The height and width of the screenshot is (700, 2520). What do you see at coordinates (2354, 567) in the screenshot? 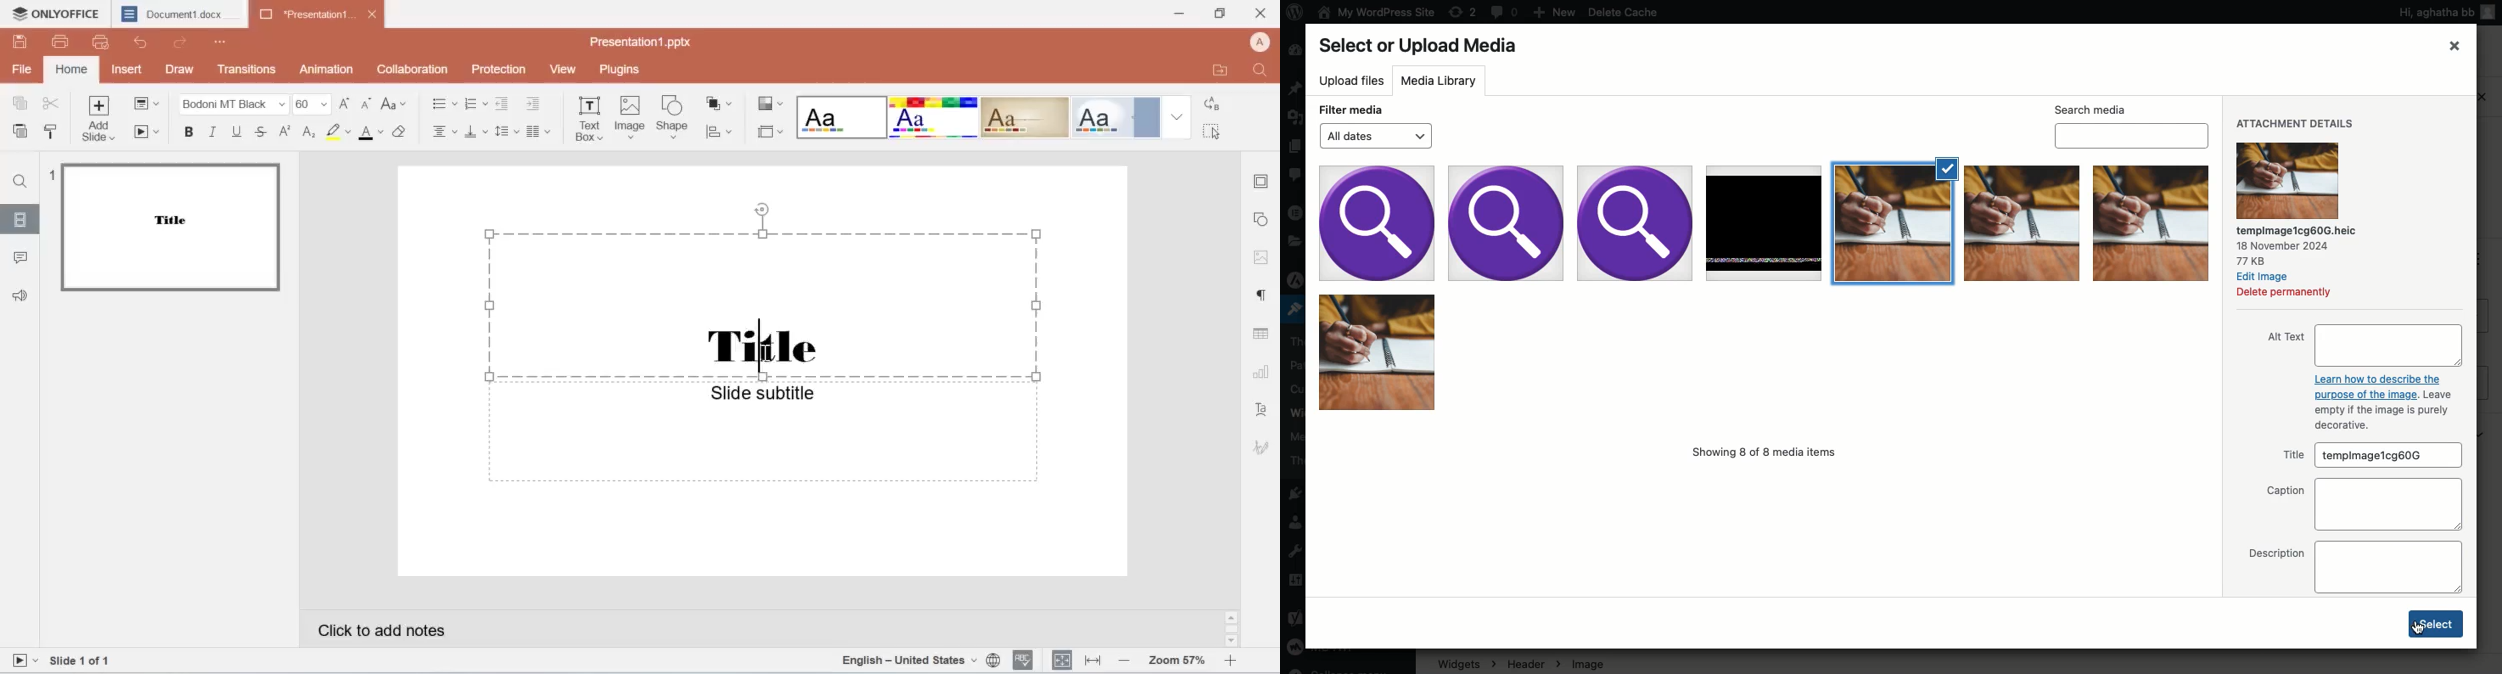
I see `Description` at bounding box center [2354, 567].